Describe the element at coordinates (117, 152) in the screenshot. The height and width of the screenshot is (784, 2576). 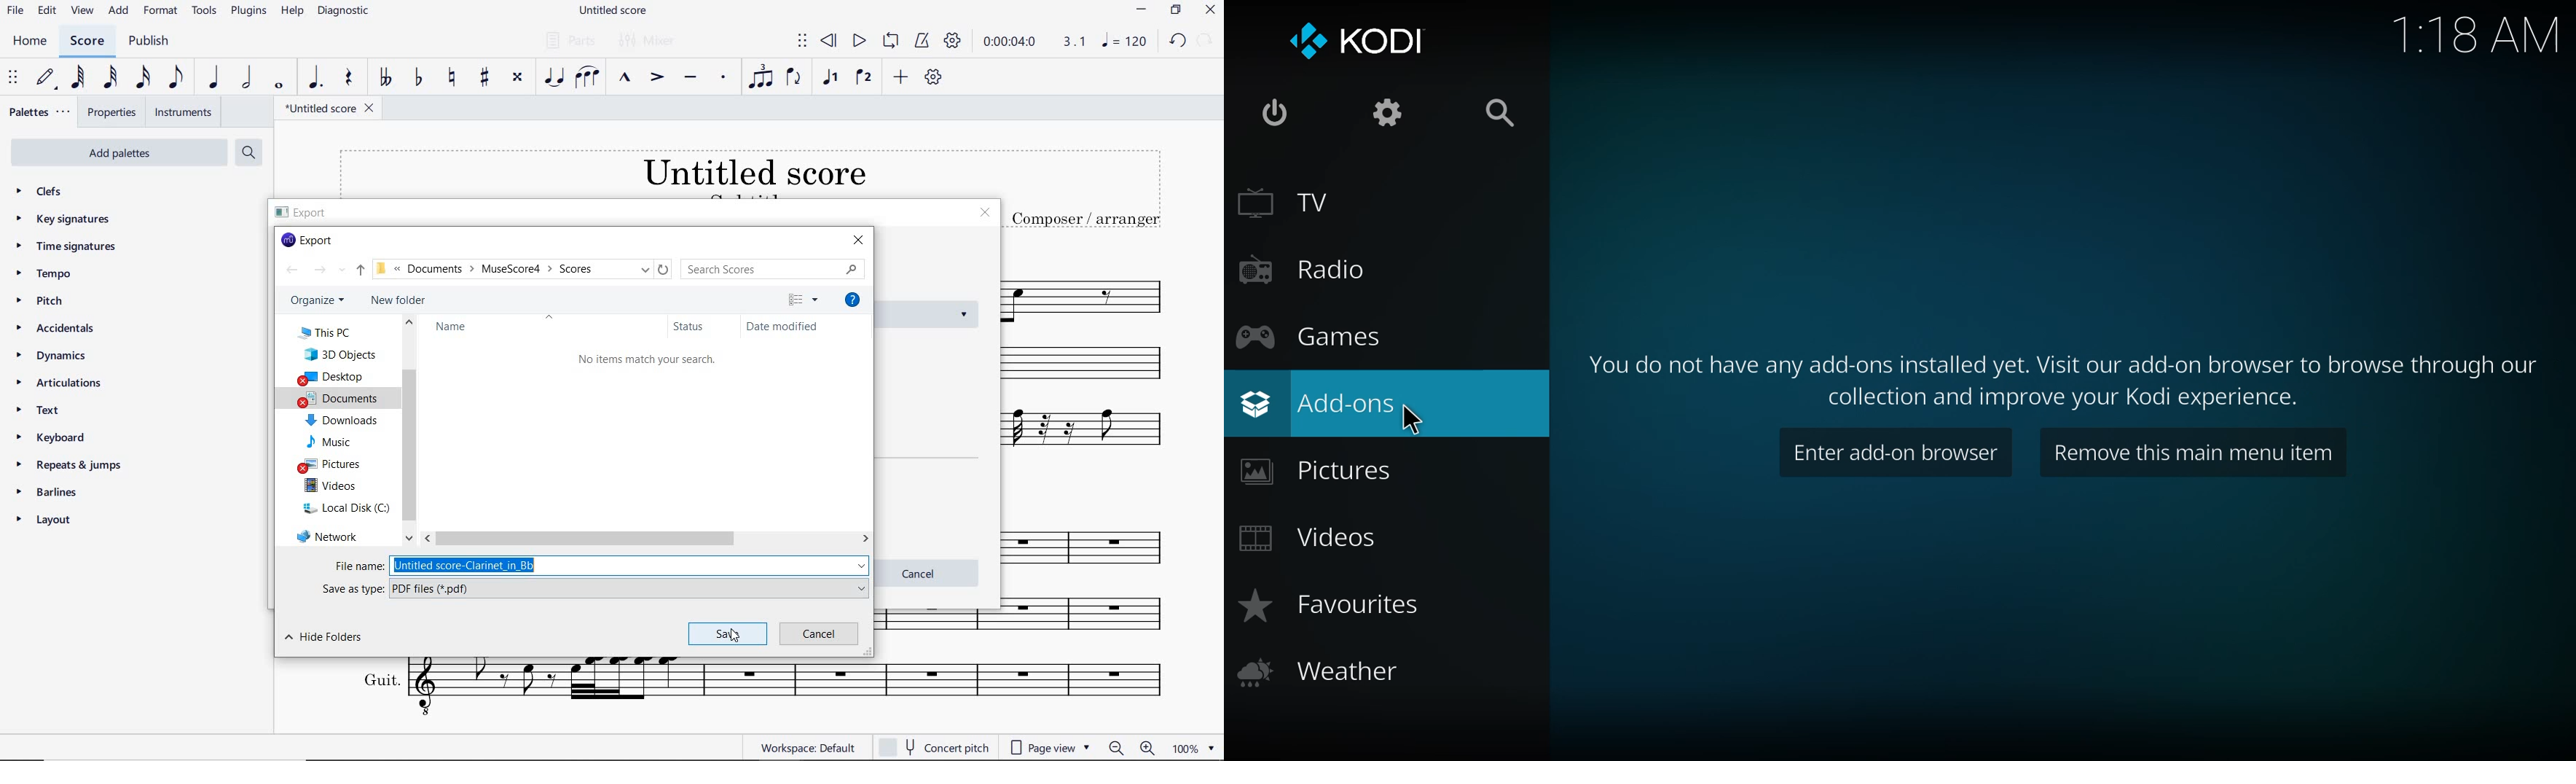
I see `add palettes` at that location.